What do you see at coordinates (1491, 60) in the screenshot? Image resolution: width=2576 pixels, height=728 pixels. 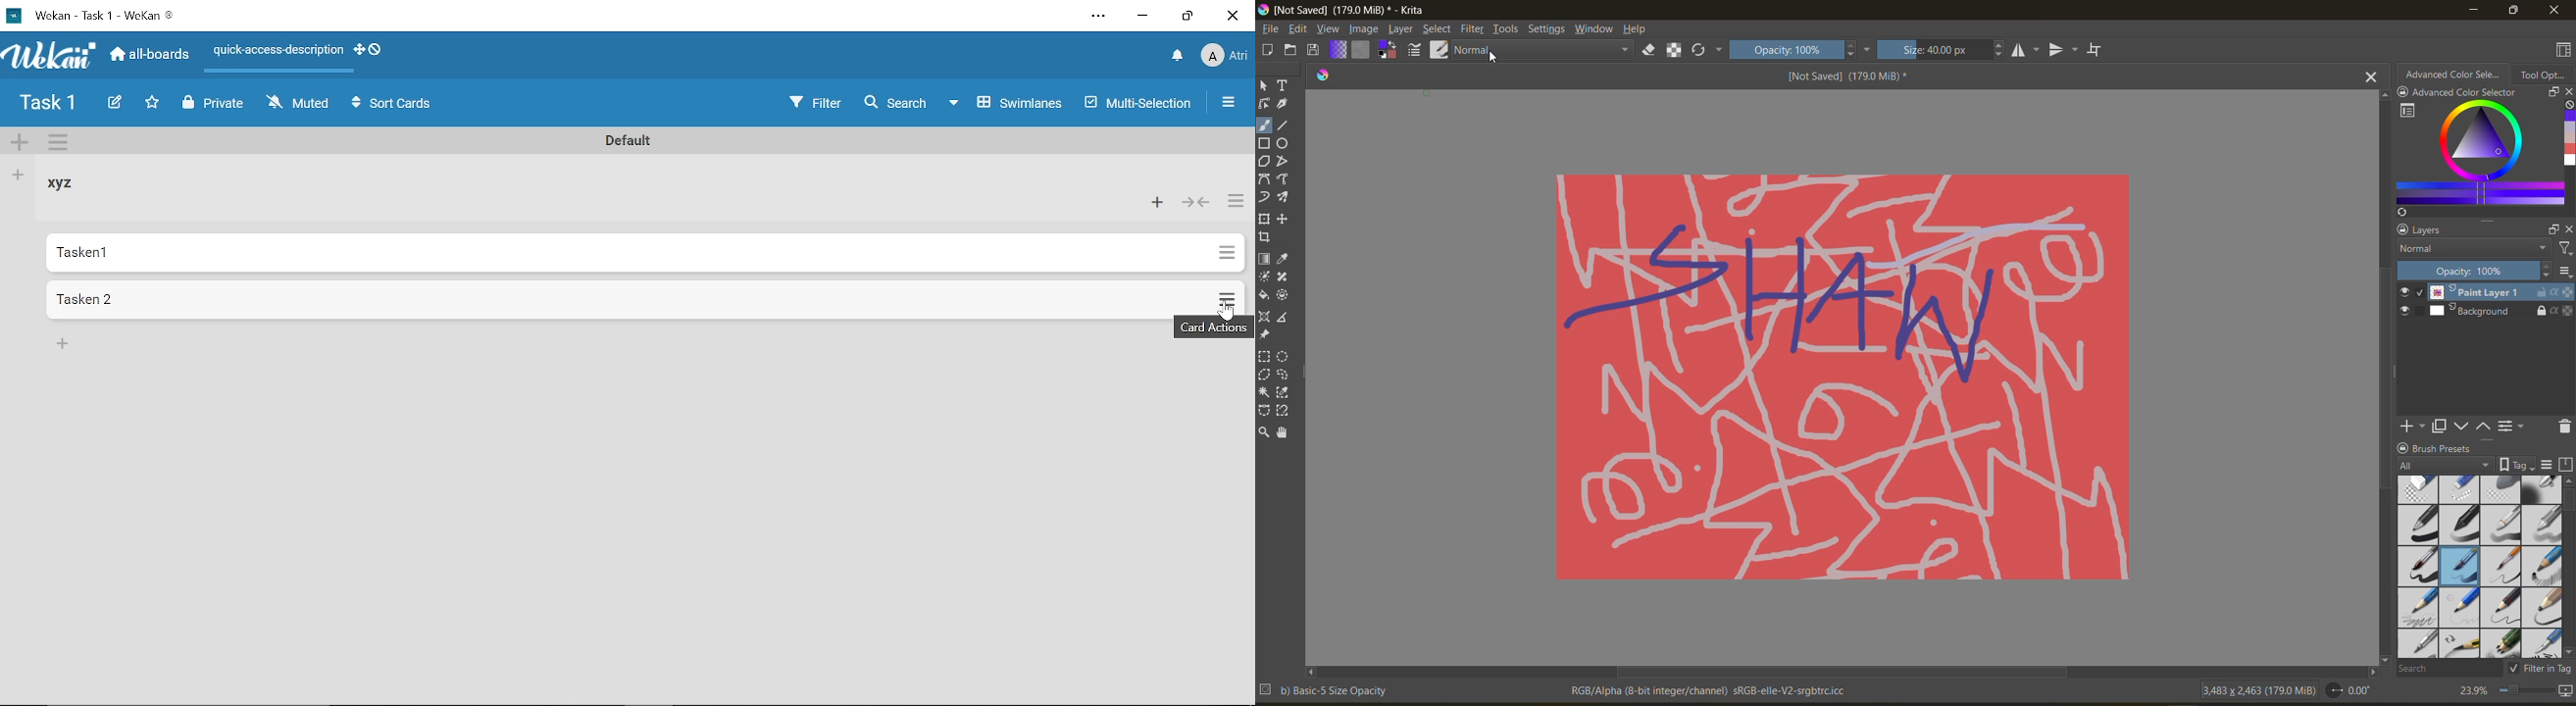 I see `cursor` at bounding box center [1491, 60].